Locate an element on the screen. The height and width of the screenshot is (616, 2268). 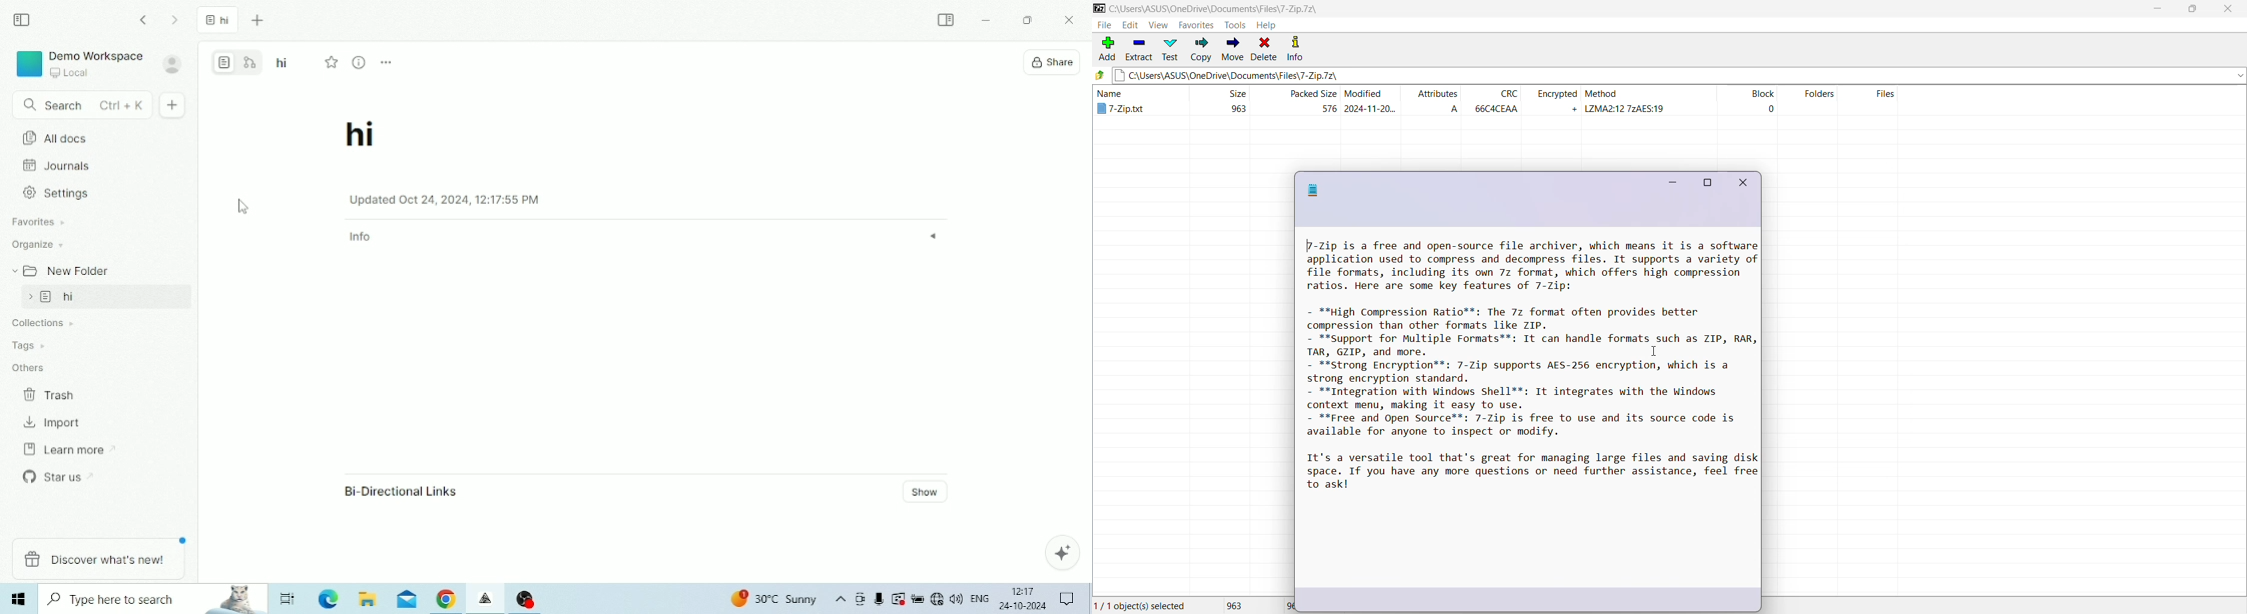
Meet Now is located at coordinates (860, 599).